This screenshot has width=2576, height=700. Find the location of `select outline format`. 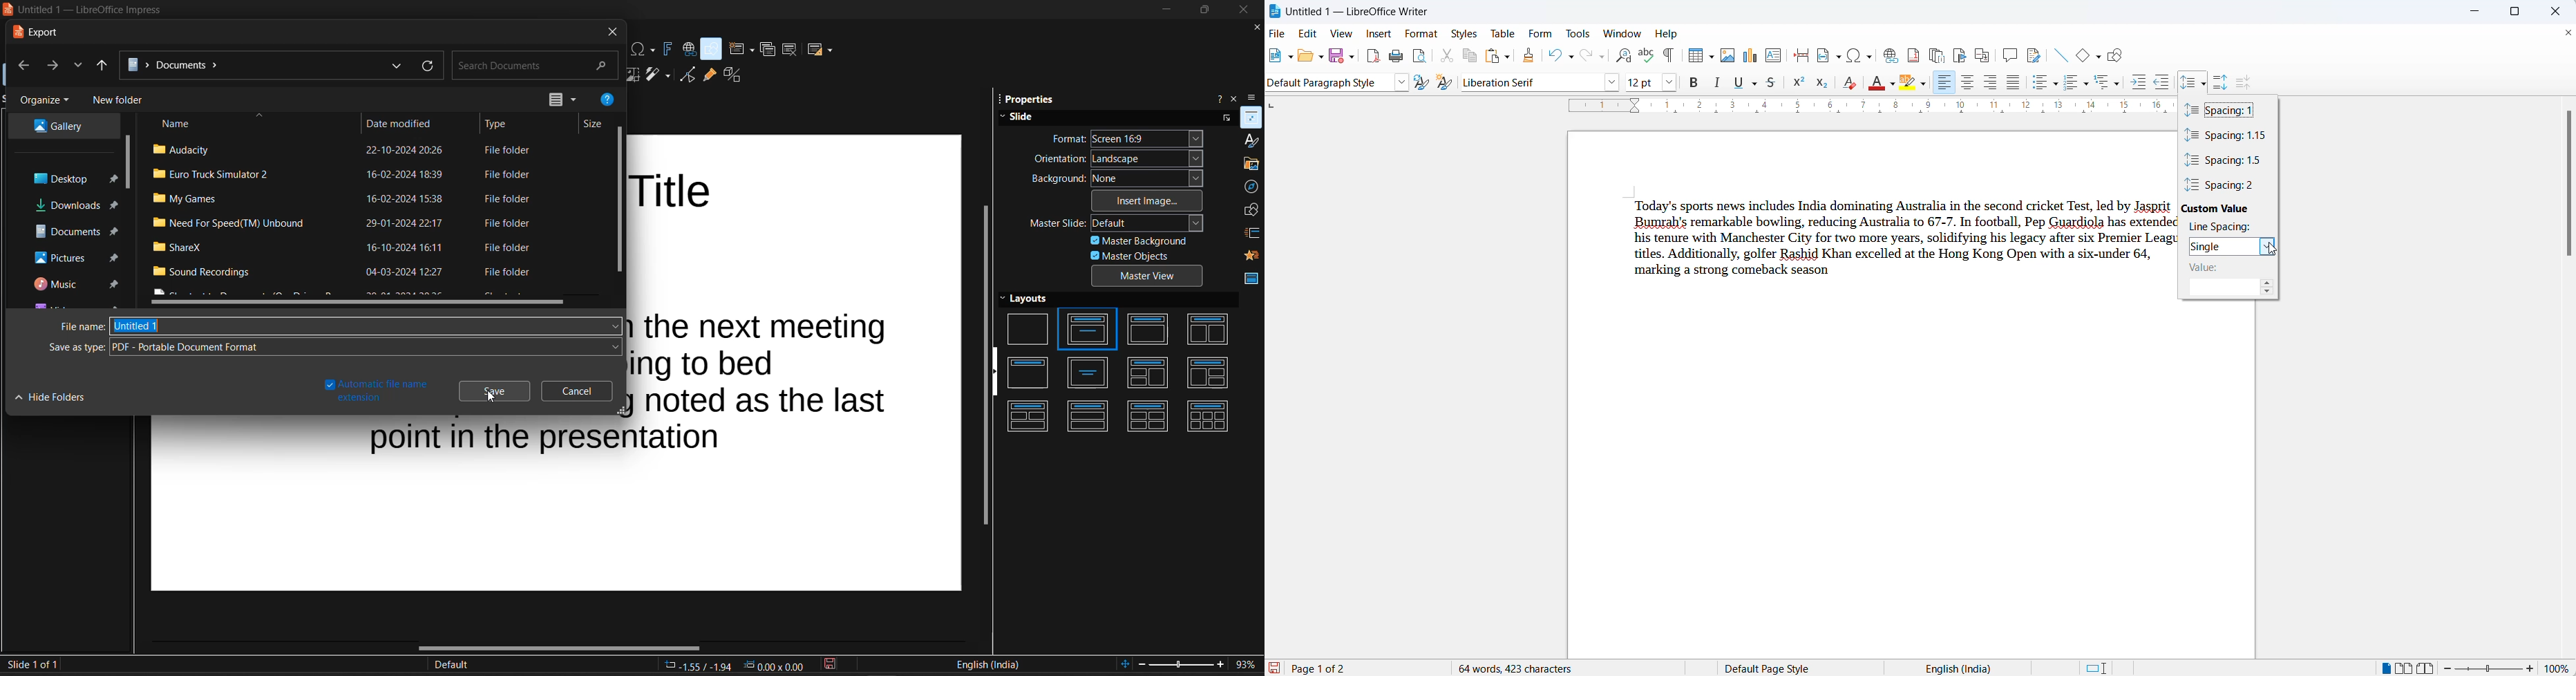

select outline format is located at coordinates (2108, 83).